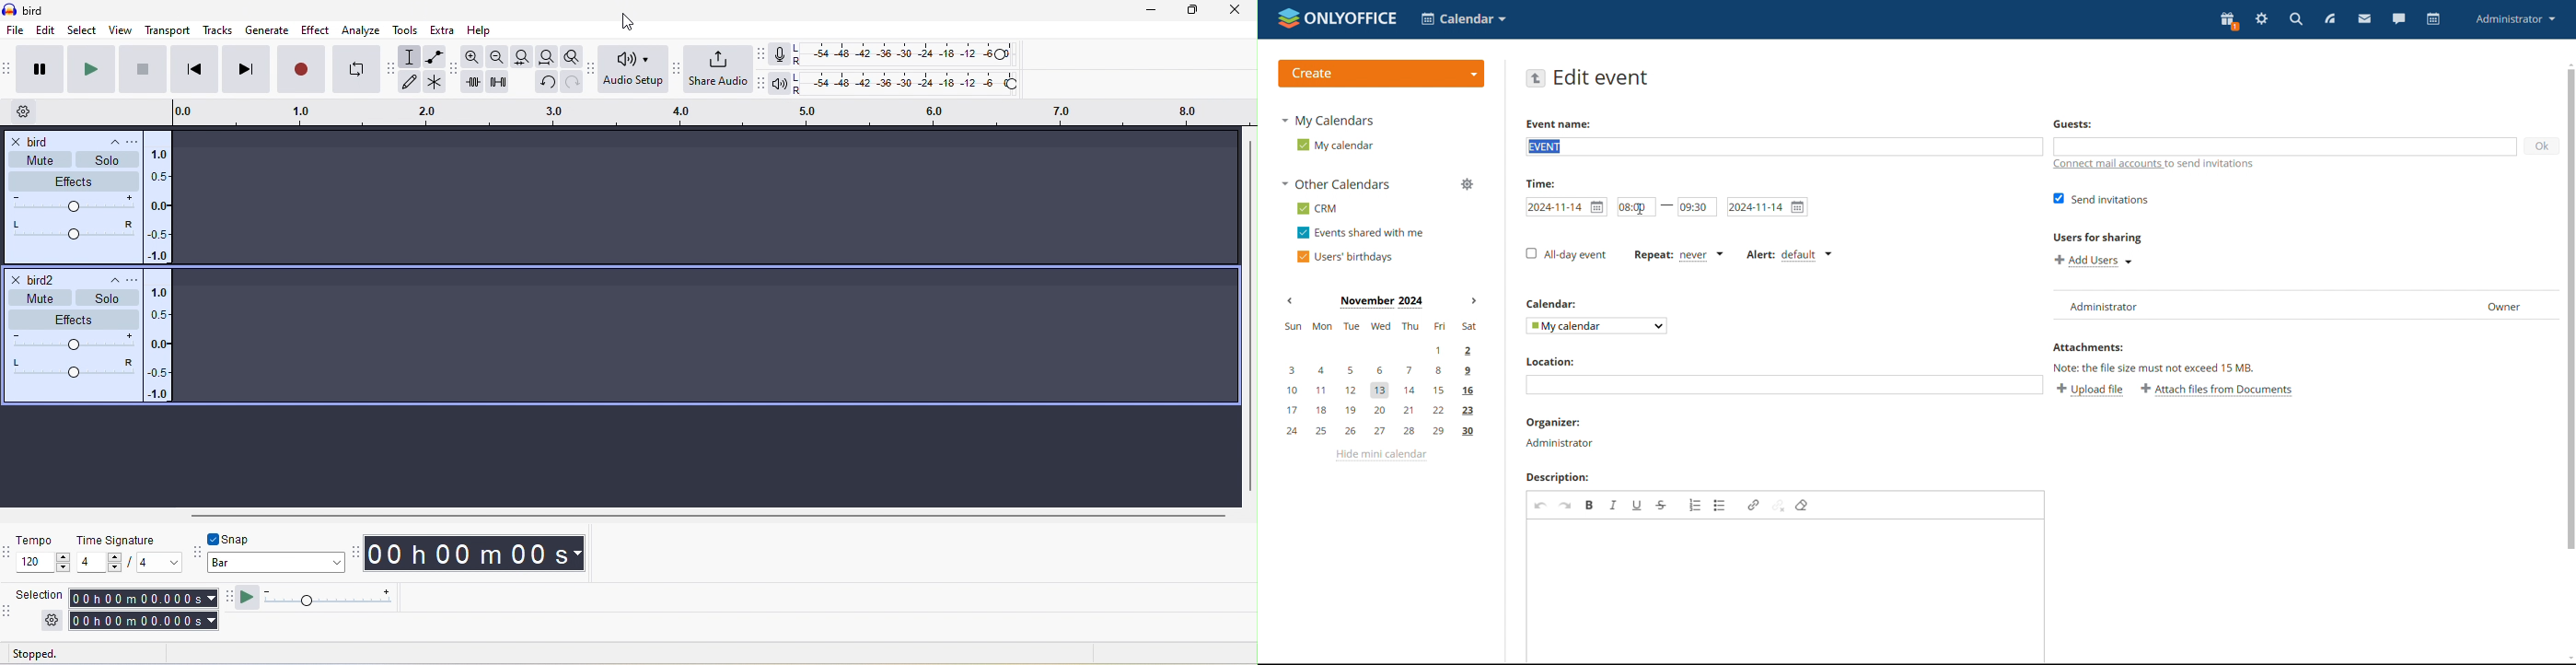 This screenshot has height=672, width=2576. What do you see at coordinates (236, 539) in the screenshot?
I see `snap` at bounding box center [236, 539].